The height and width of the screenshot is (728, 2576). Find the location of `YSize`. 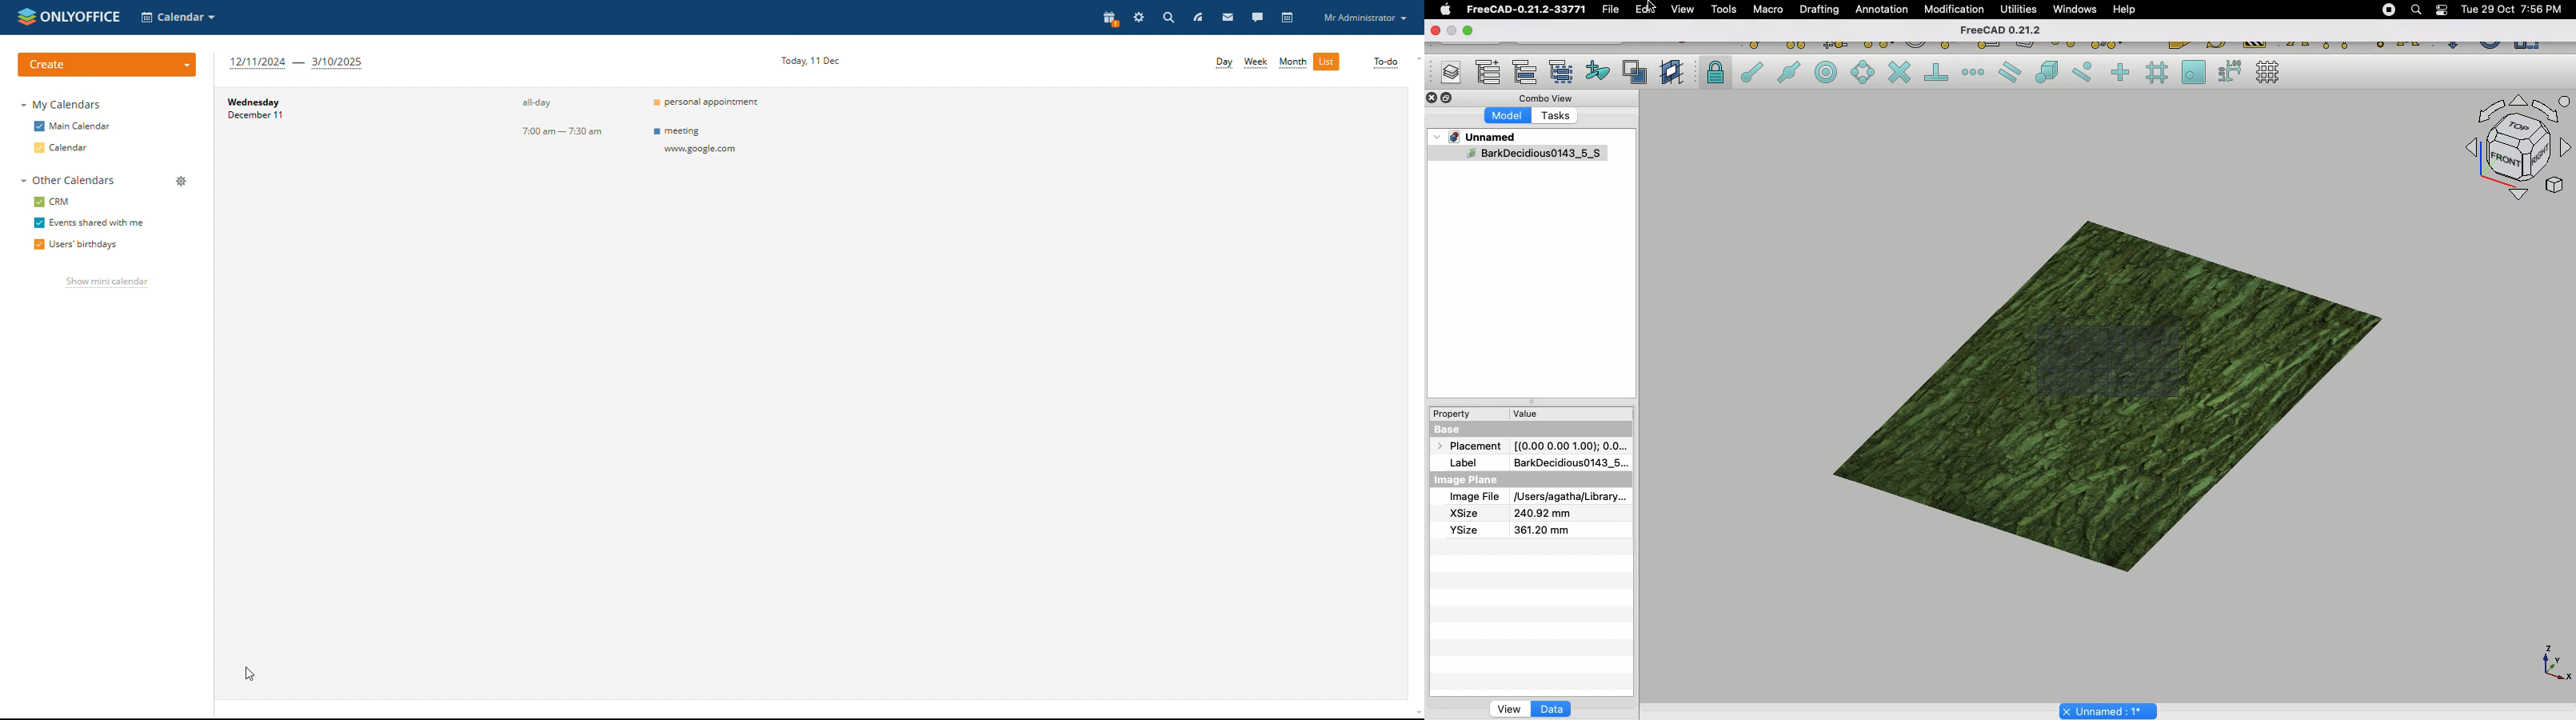

YSize is located at coordinates (1462, 530).